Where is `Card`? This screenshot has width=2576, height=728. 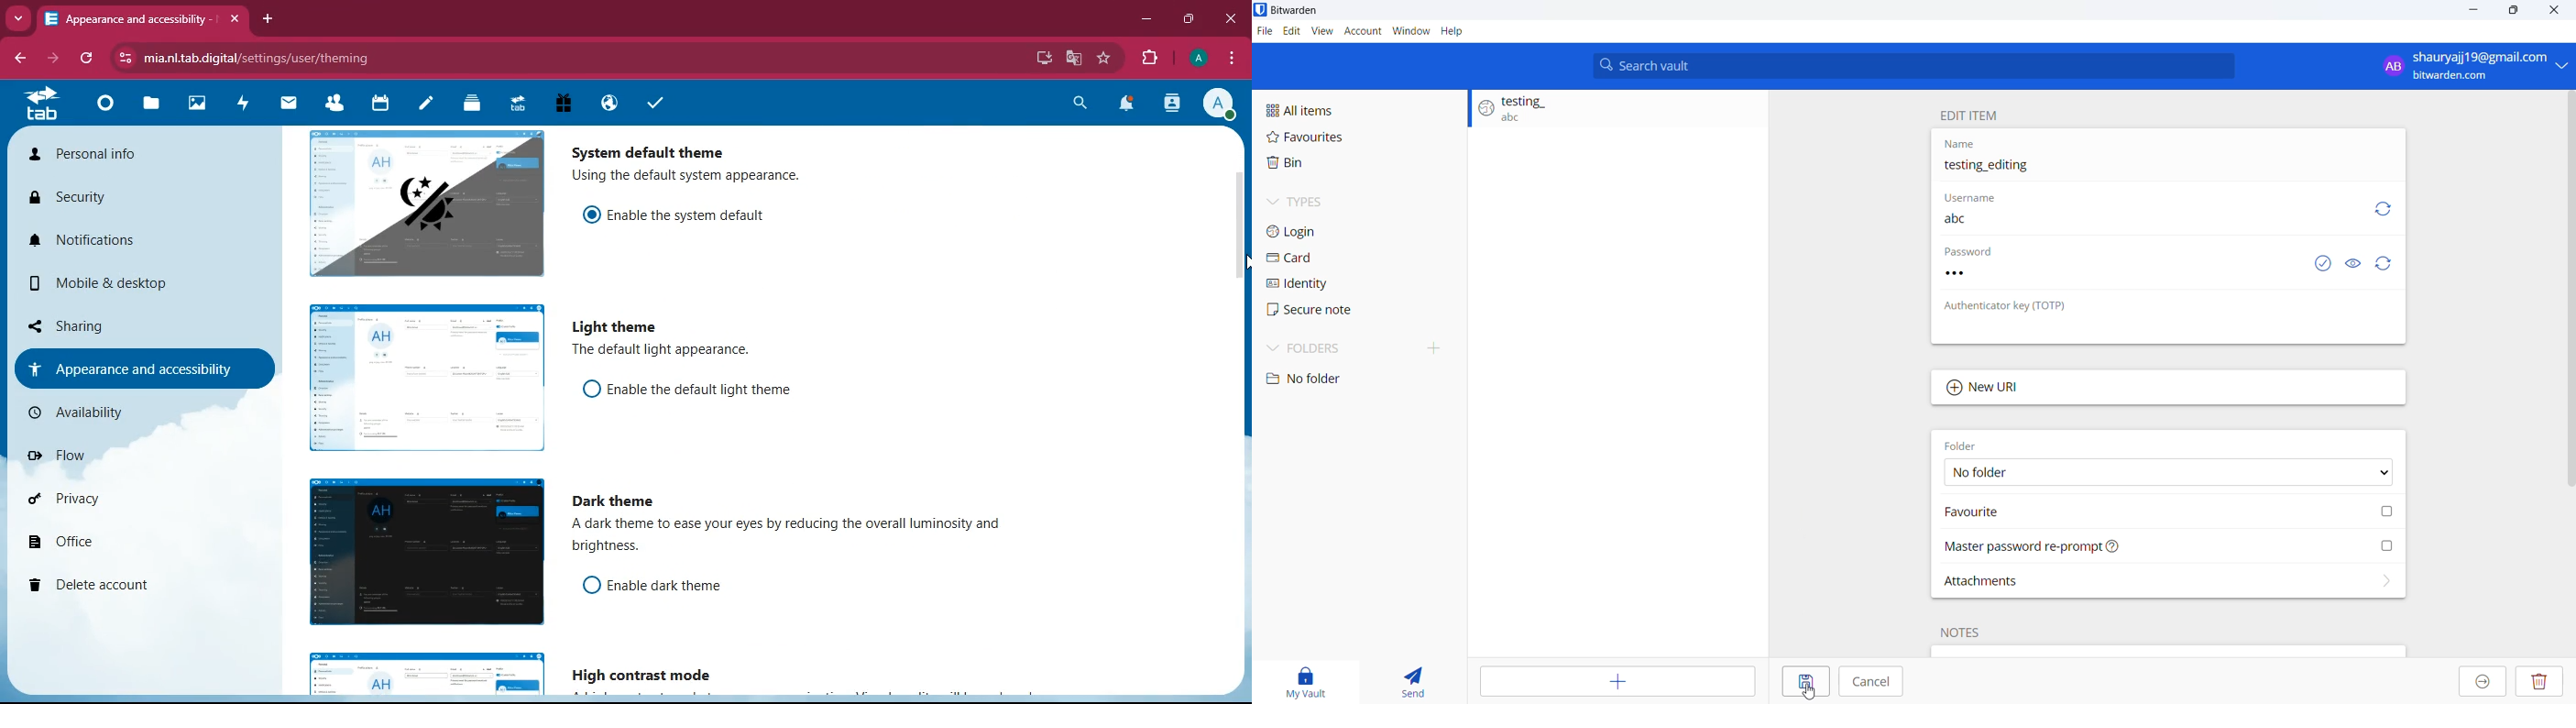
Card is located at coordinates (1346, 259).